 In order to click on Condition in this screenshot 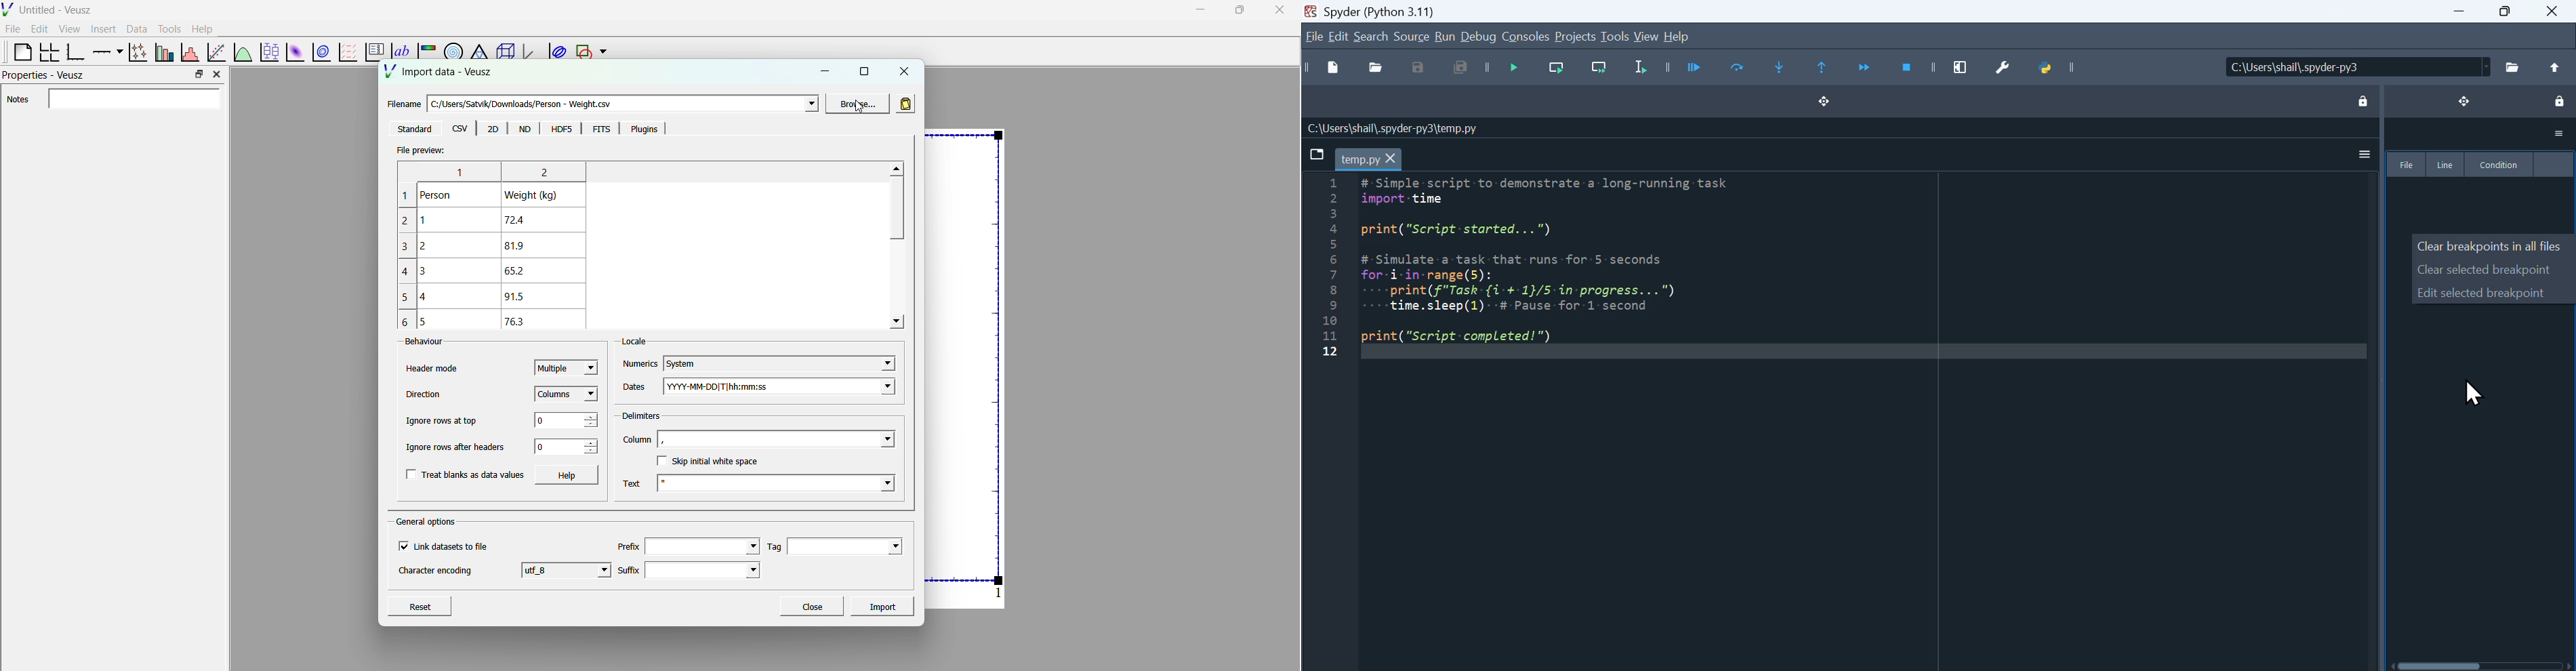, I will do `click(2500, 165)`.